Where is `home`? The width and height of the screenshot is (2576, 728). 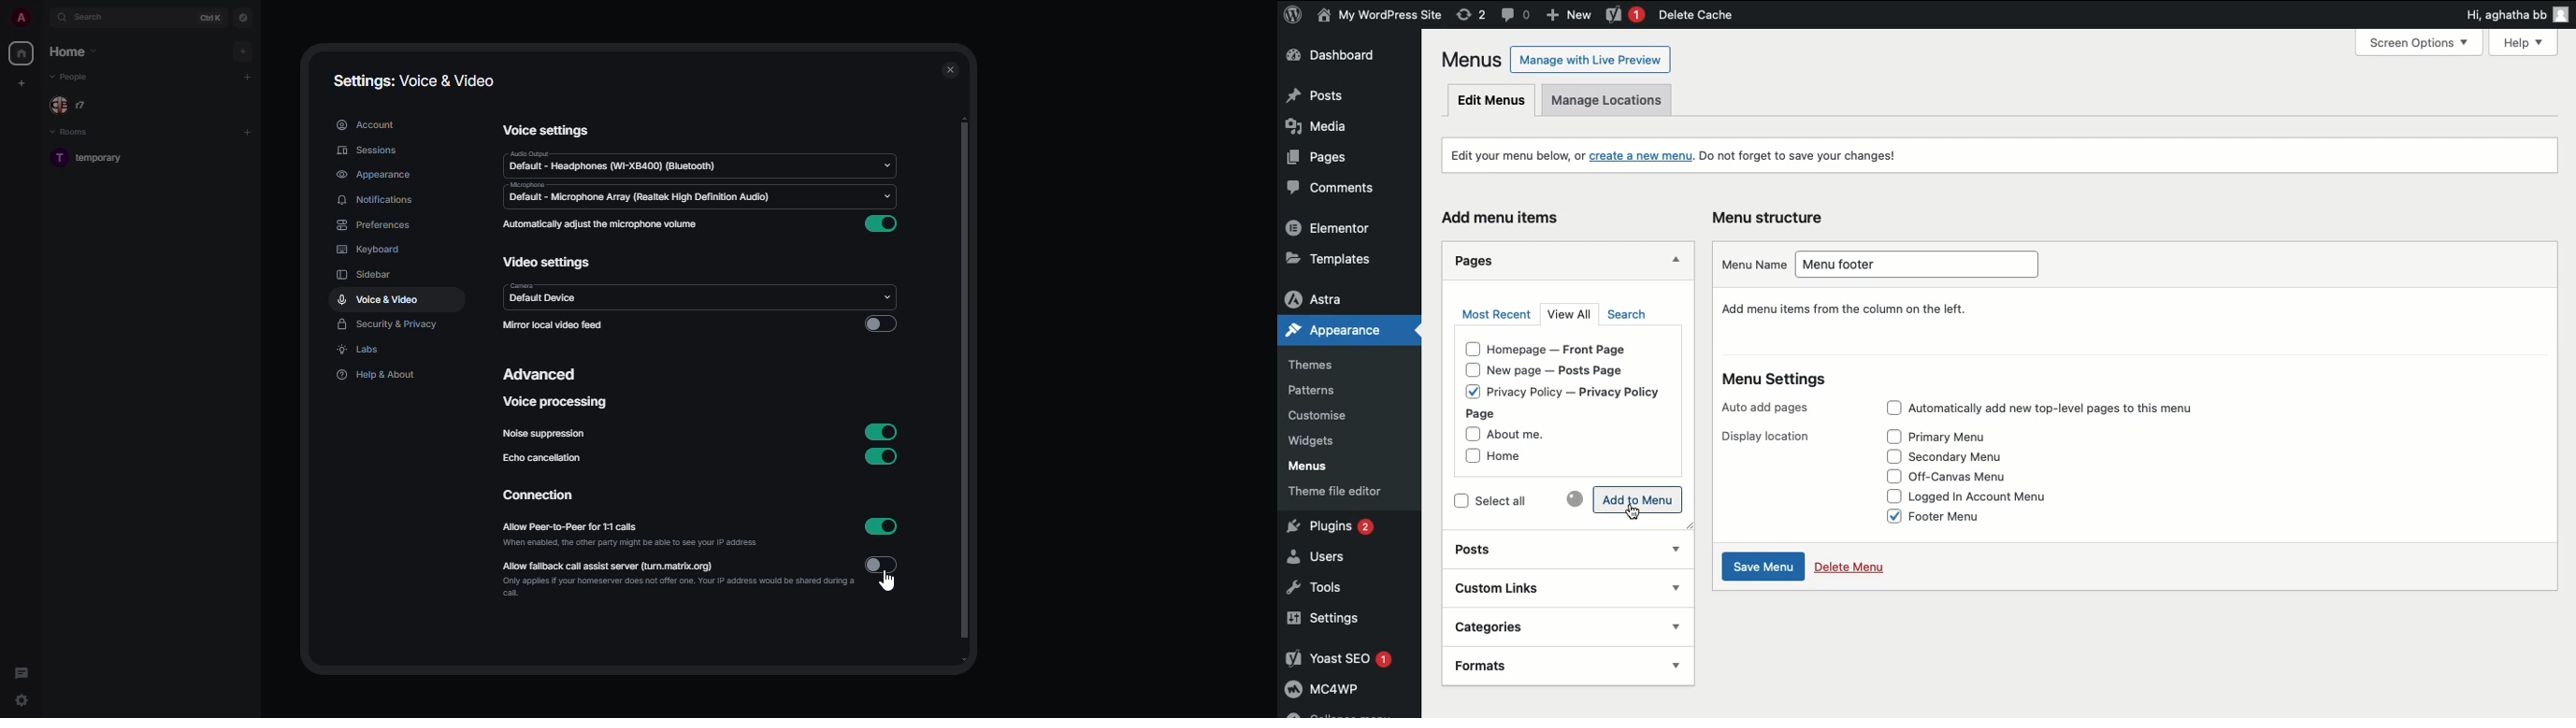
home is located at coordinates (23, 53).